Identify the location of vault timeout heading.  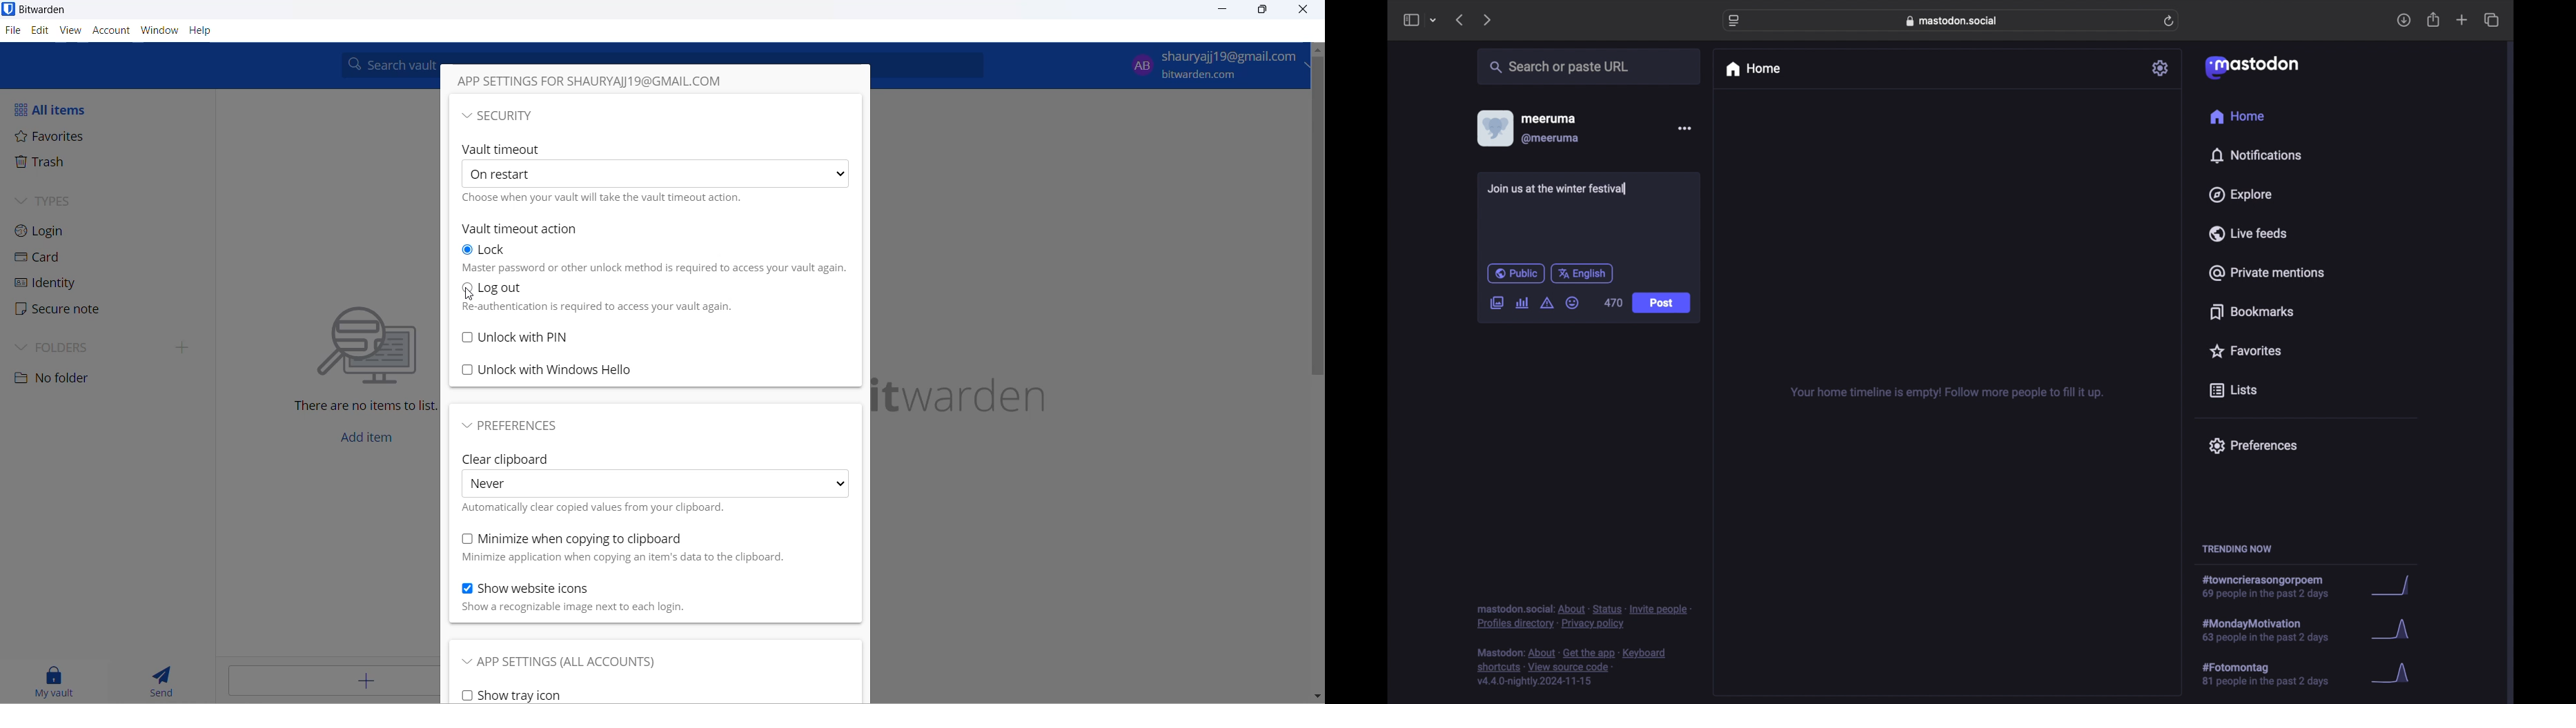
(504, 149).